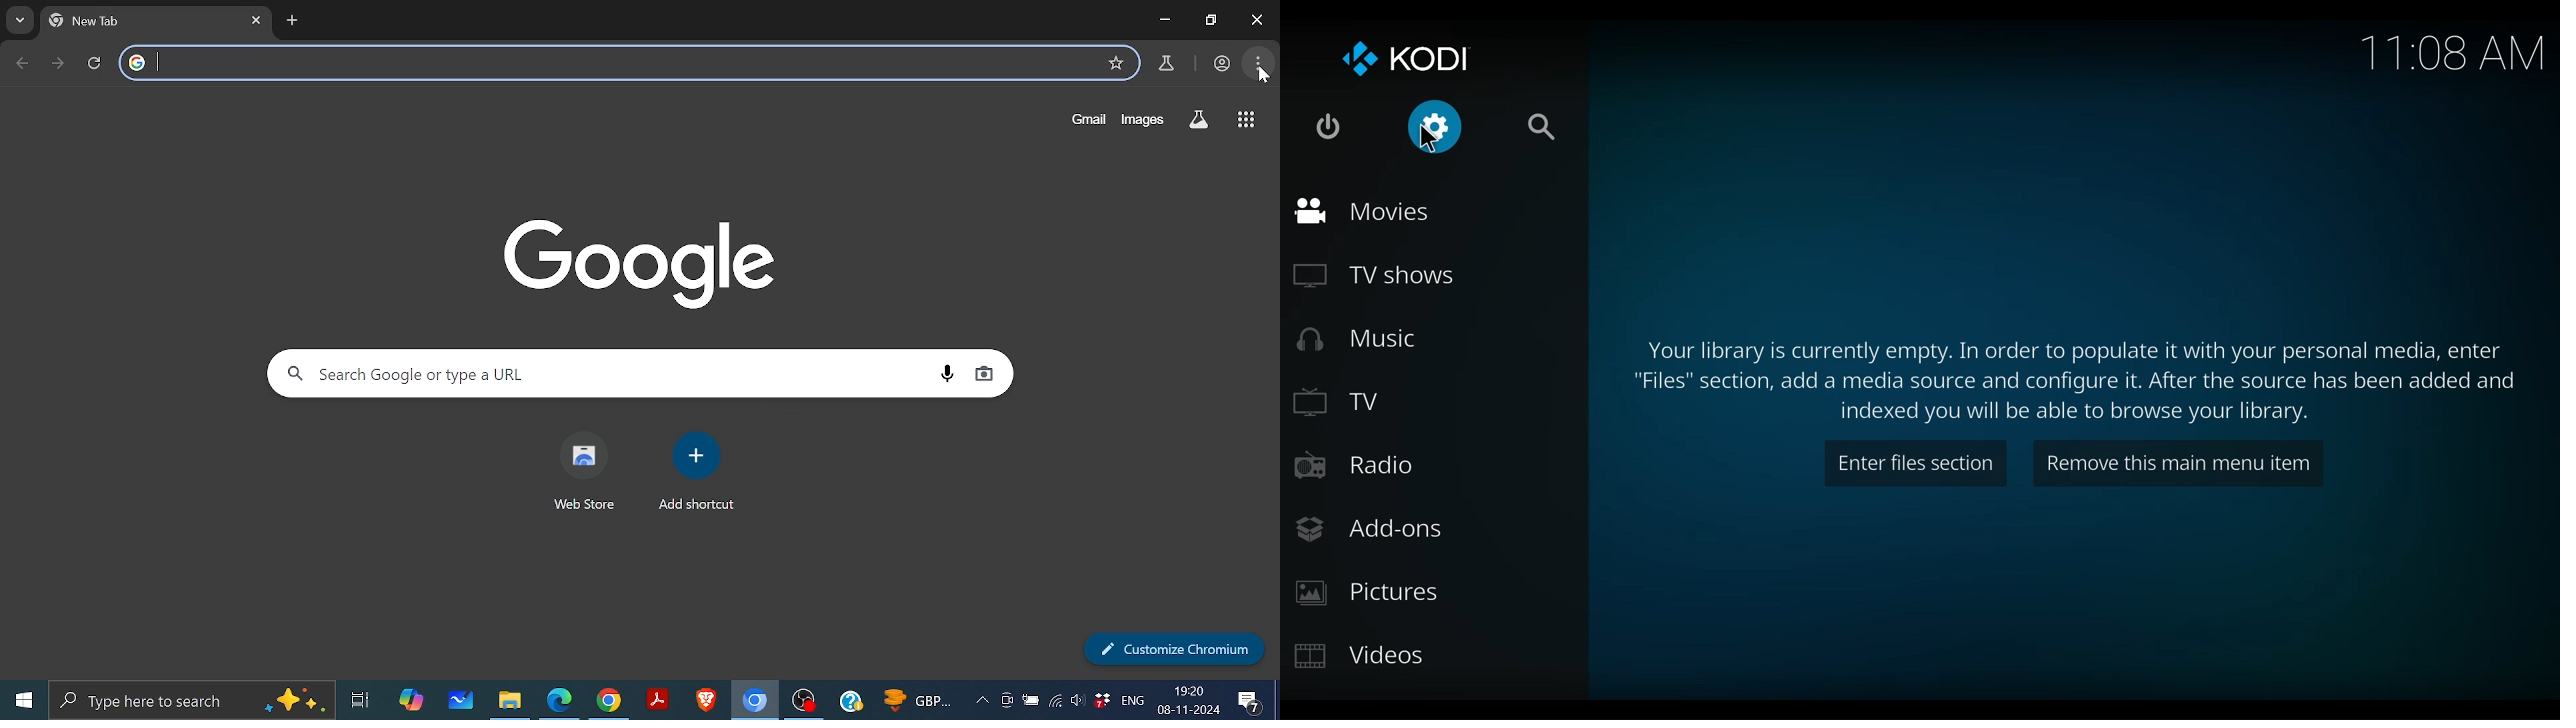 The image size is (2576, 728). I want to click on Videos, so click(1367, 656).